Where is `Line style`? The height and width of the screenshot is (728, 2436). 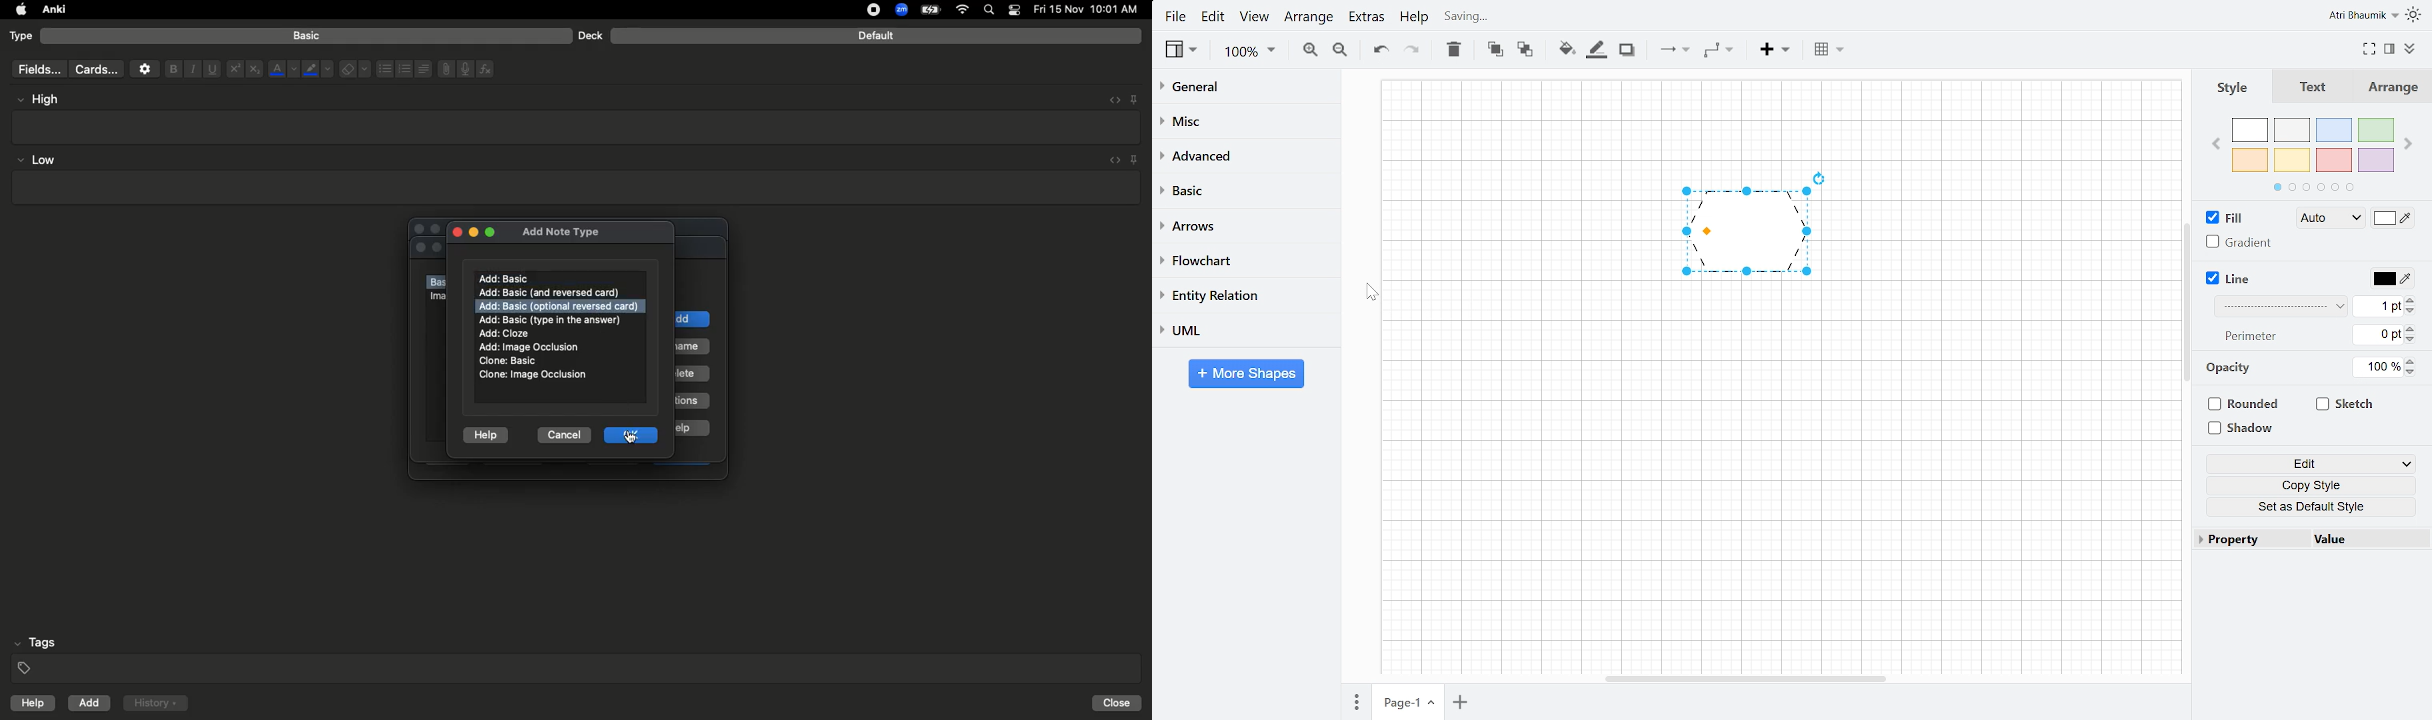
Line style is located at coordinates (2281, 306).